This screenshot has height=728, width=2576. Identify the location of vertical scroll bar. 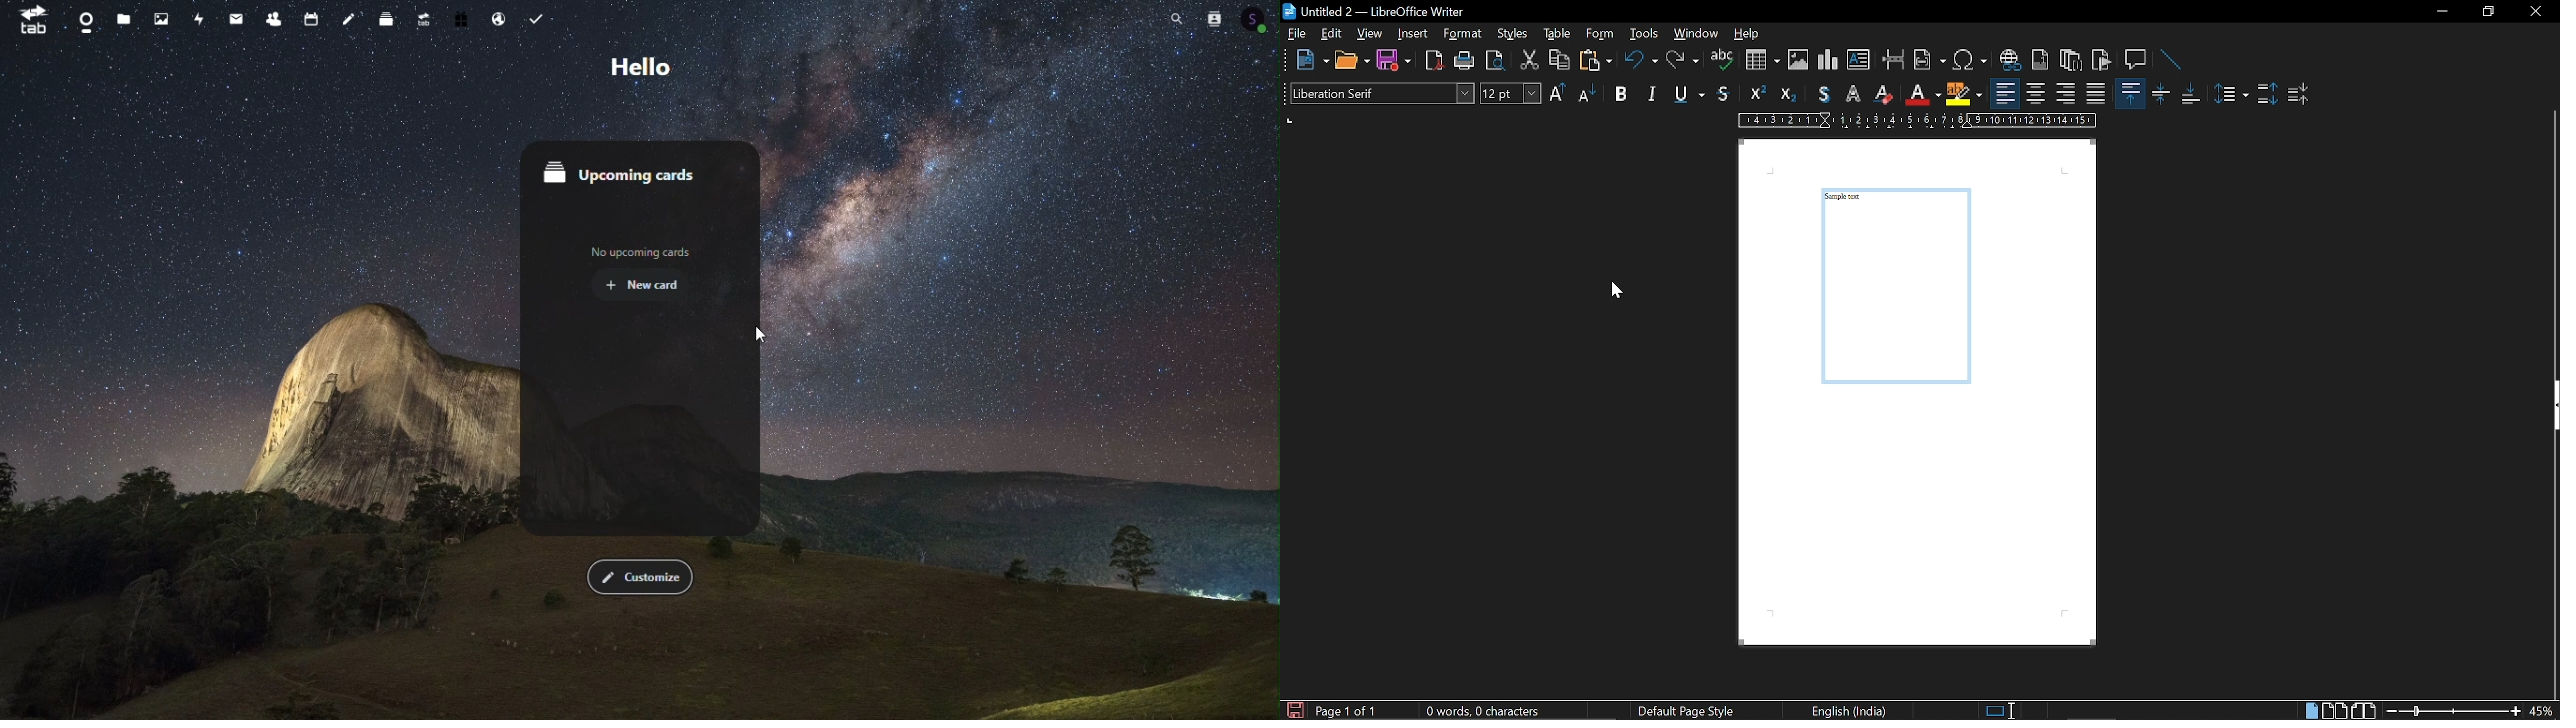
(2552, 567).